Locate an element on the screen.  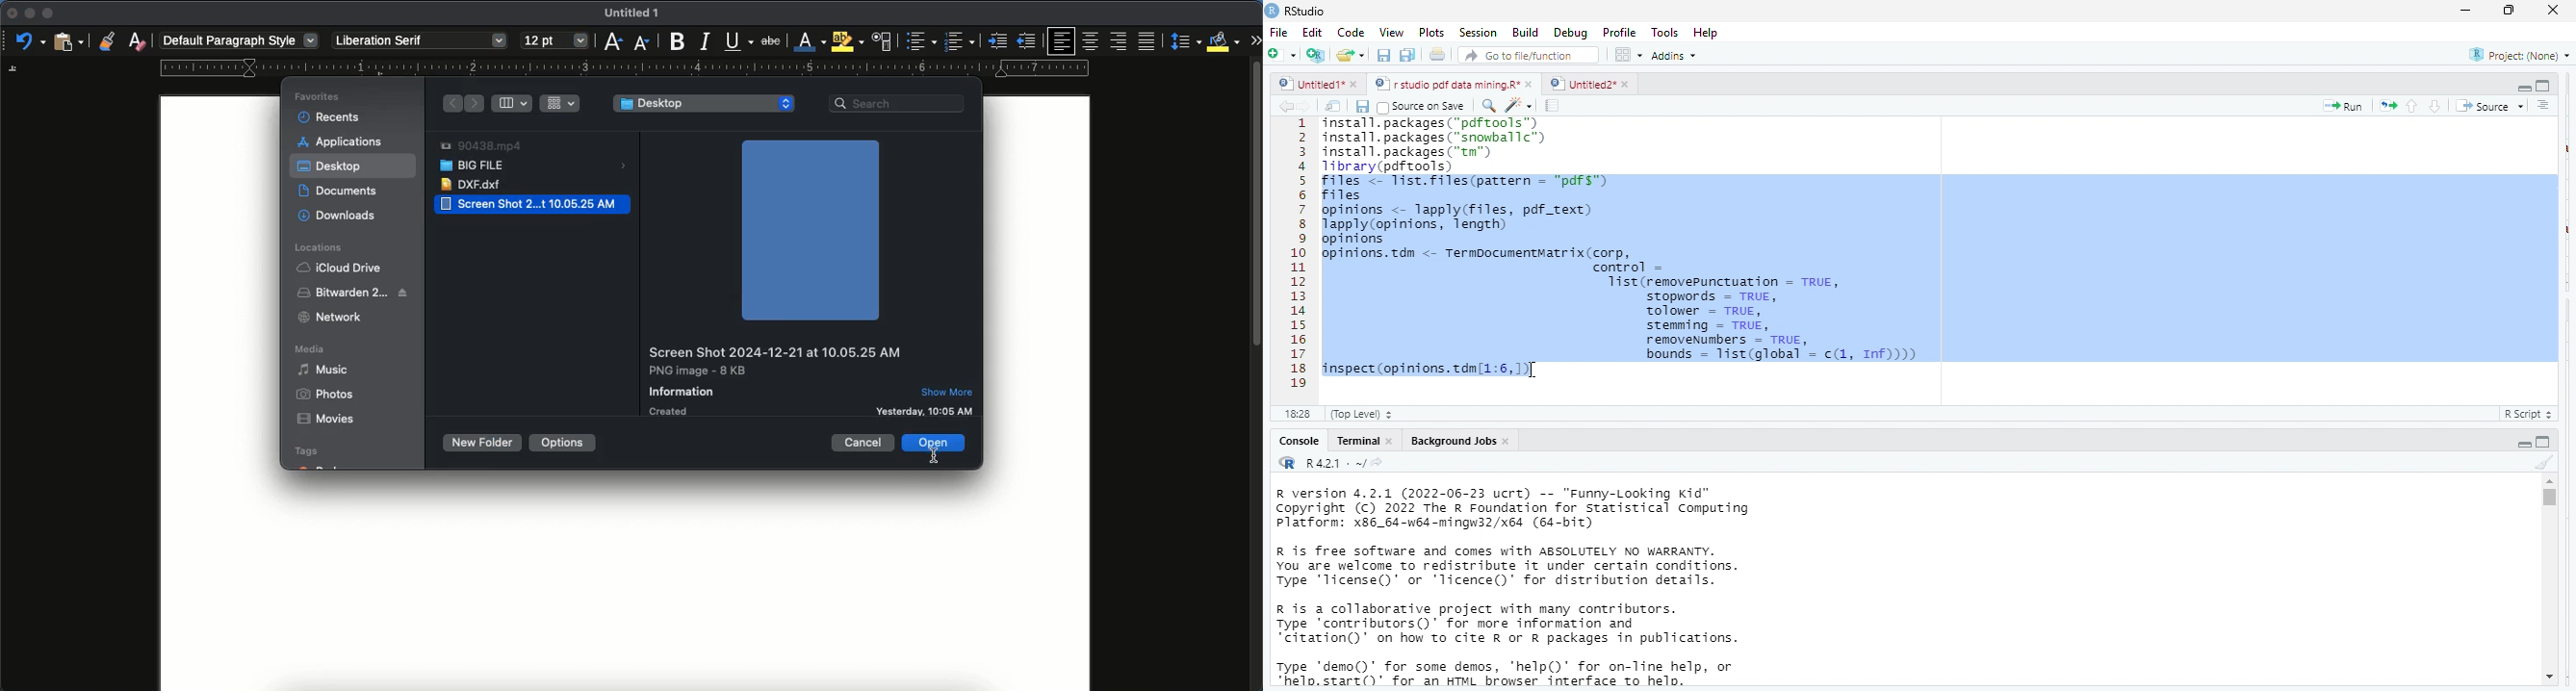
show in new window is located at coordinates (1335, 106).